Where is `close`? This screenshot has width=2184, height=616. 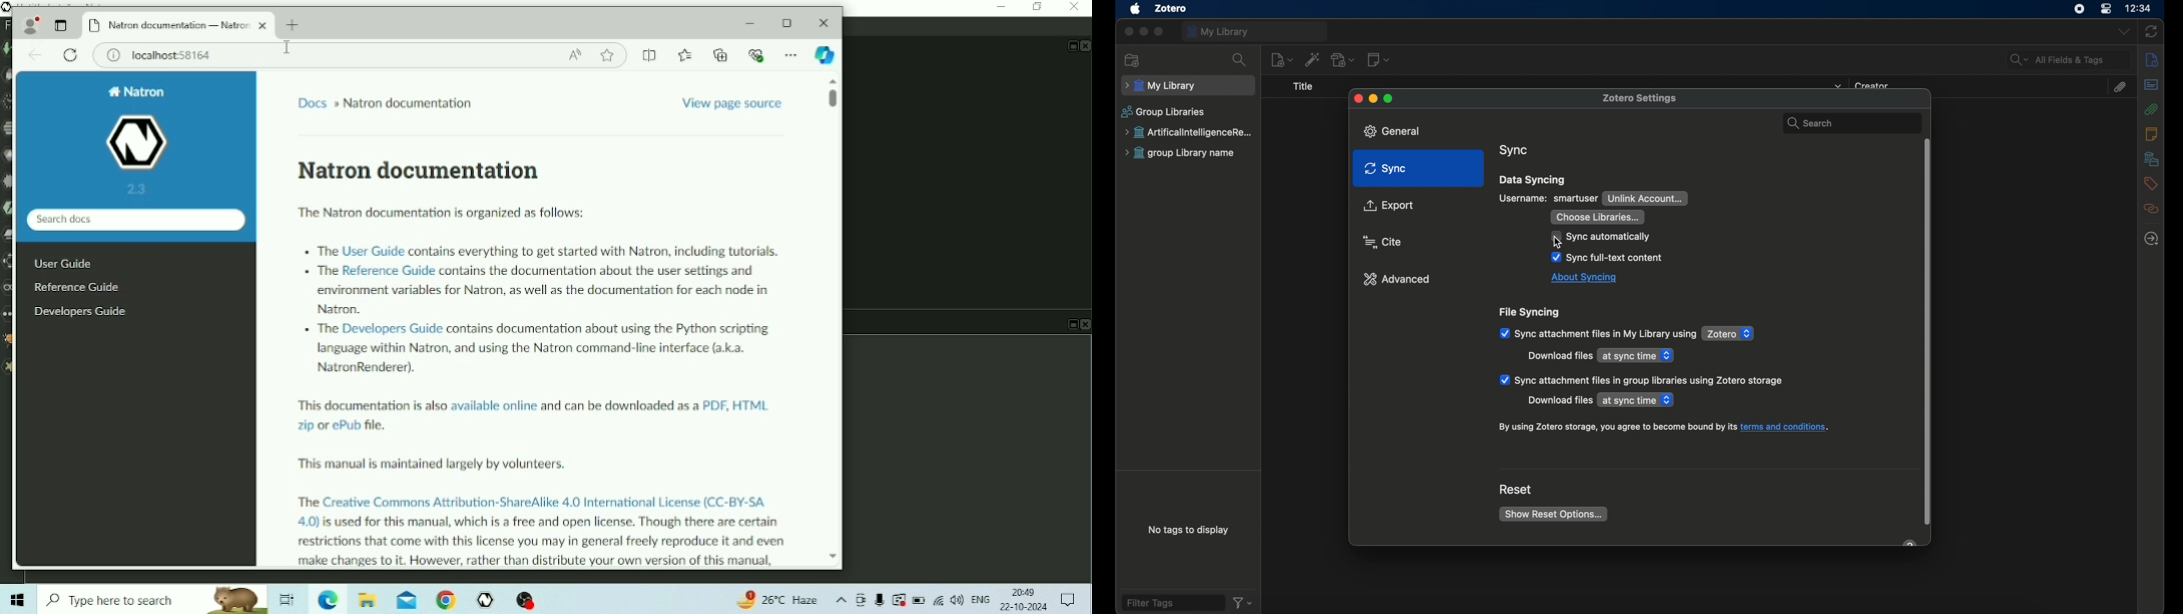 close is located at coordinates (1356, 98).